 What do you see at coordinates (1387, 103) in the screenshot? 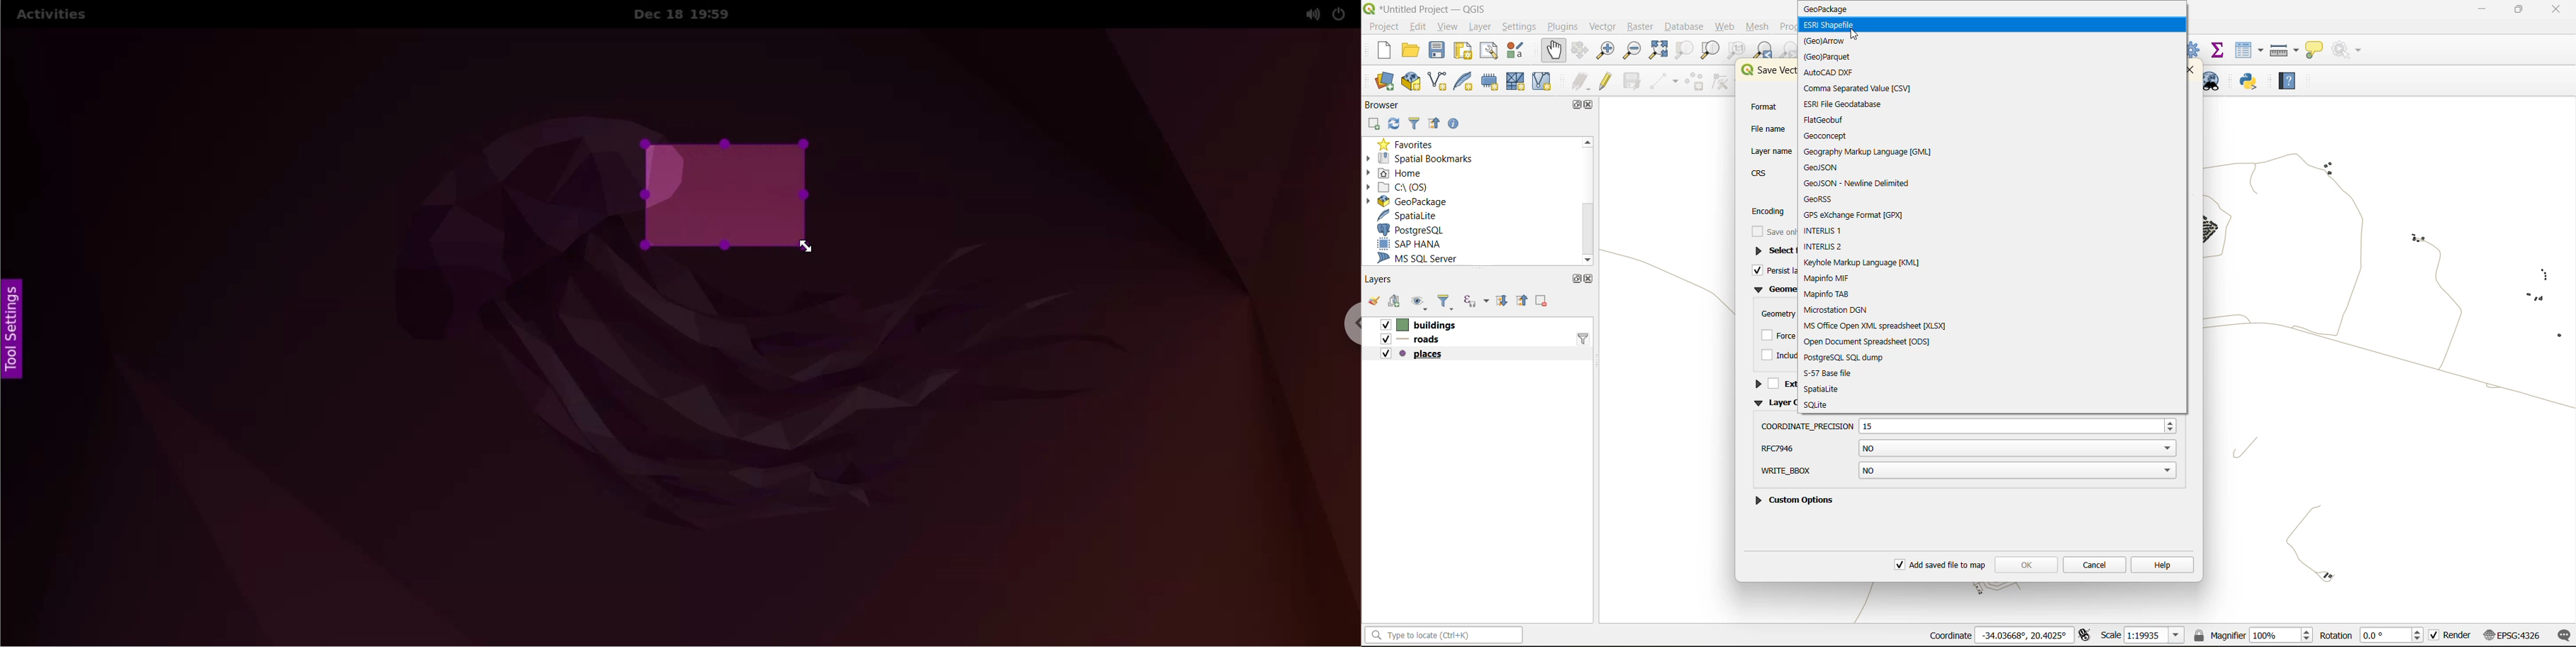
I see `browser` at bounding box center [1387, 103].